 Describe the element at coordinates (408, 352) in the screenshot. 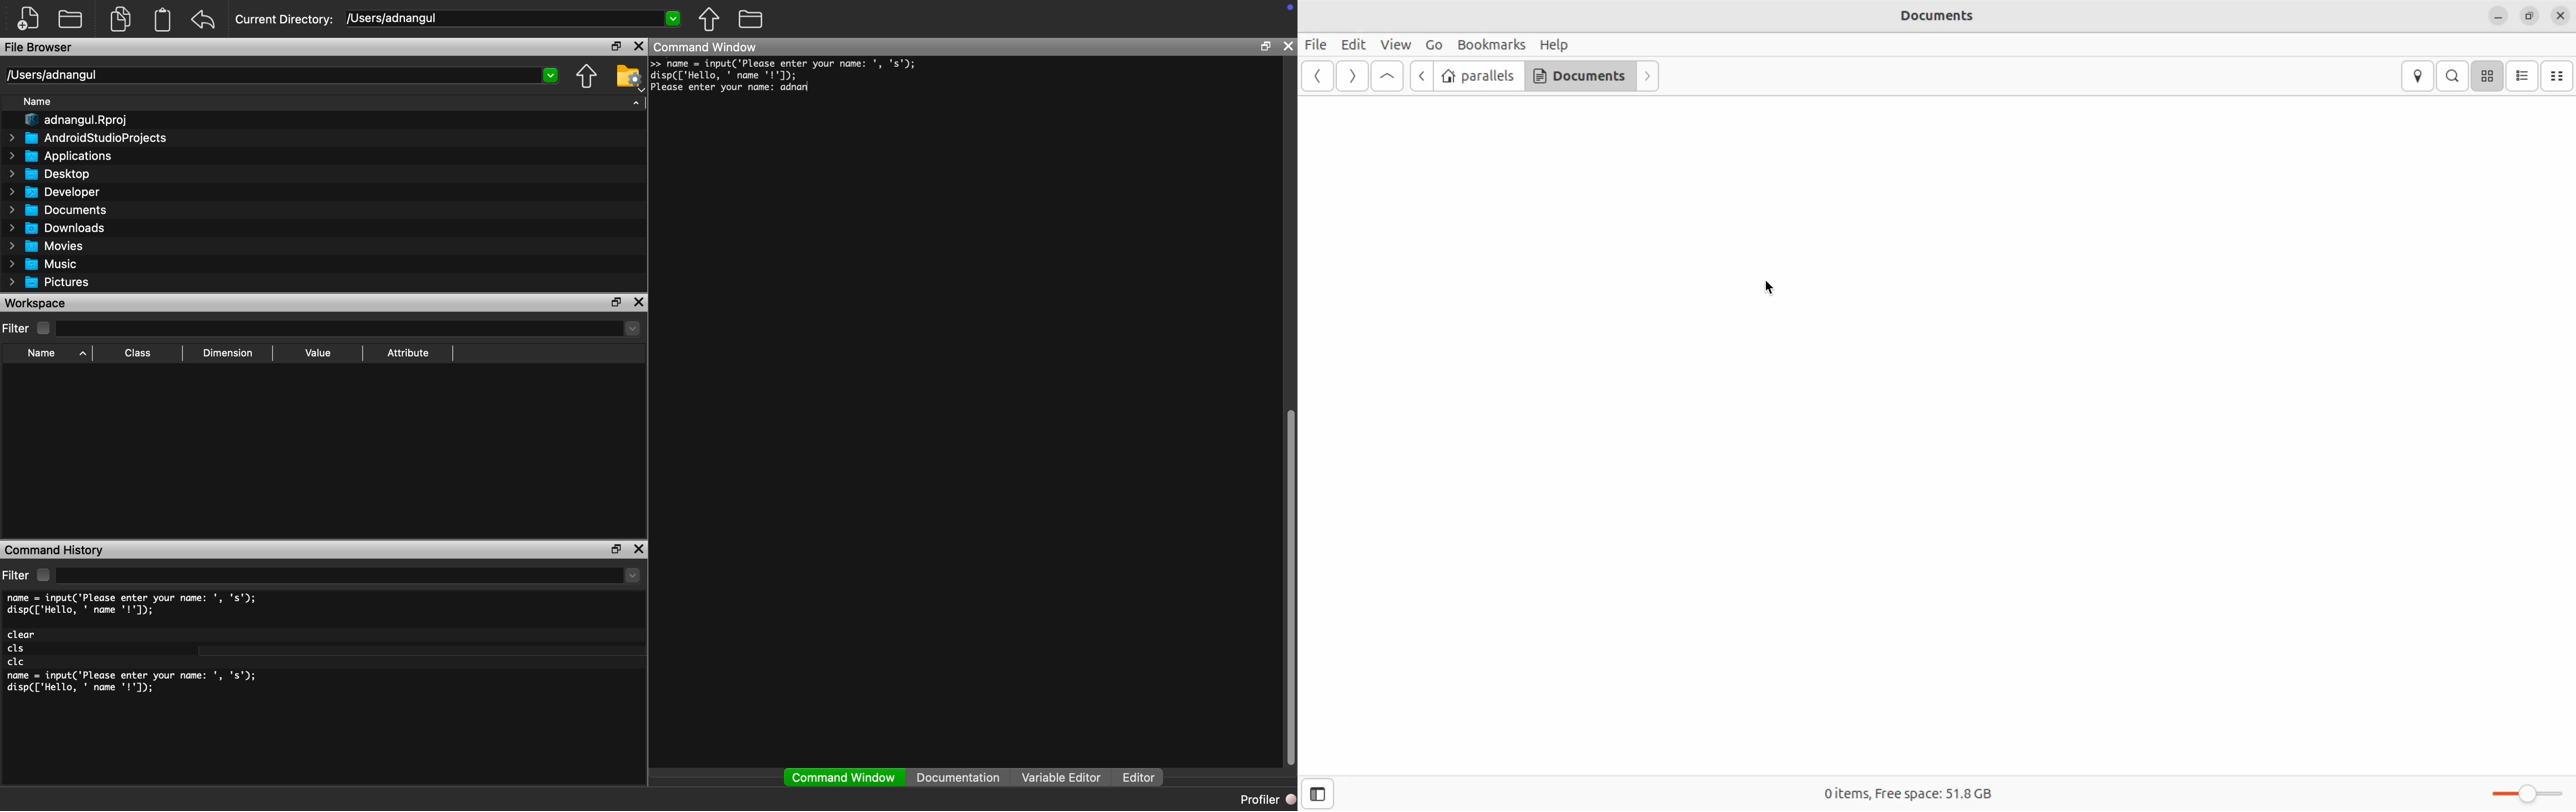

I see `Attribute` at that location.